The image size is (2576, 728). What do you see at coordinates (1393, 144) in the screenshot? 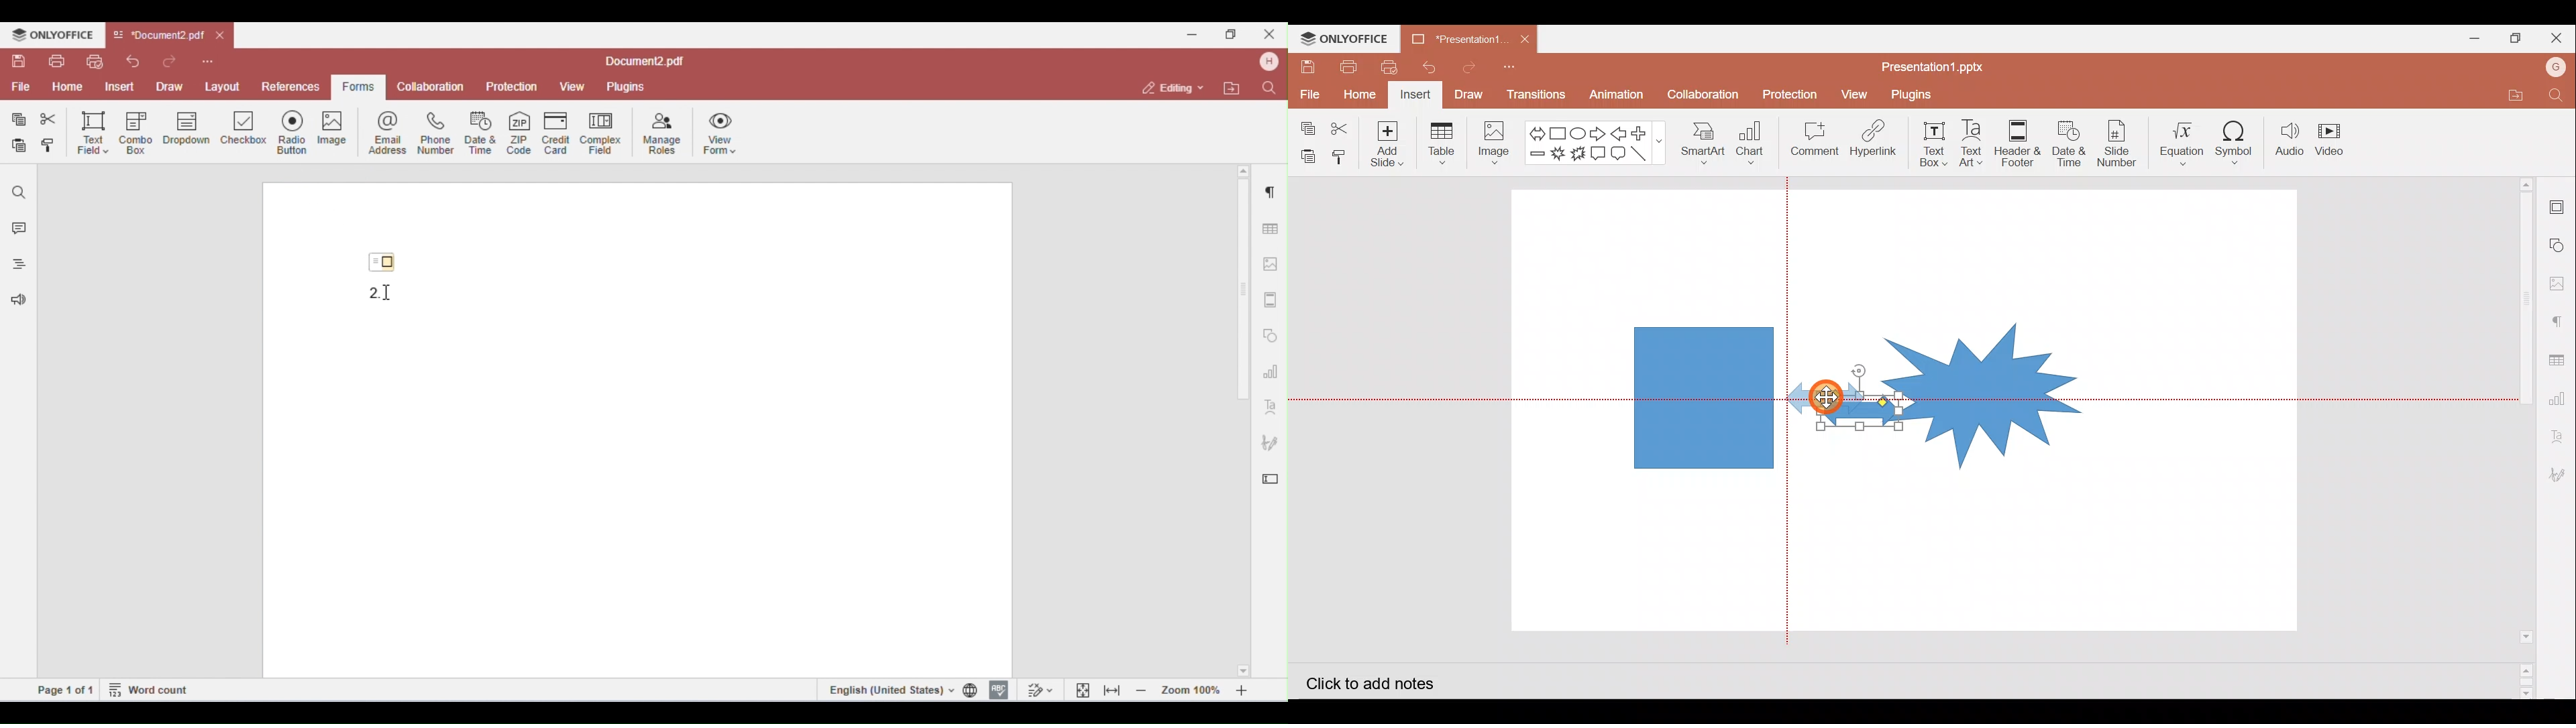
I see `Add slide` at bounding box center [1393, 144].